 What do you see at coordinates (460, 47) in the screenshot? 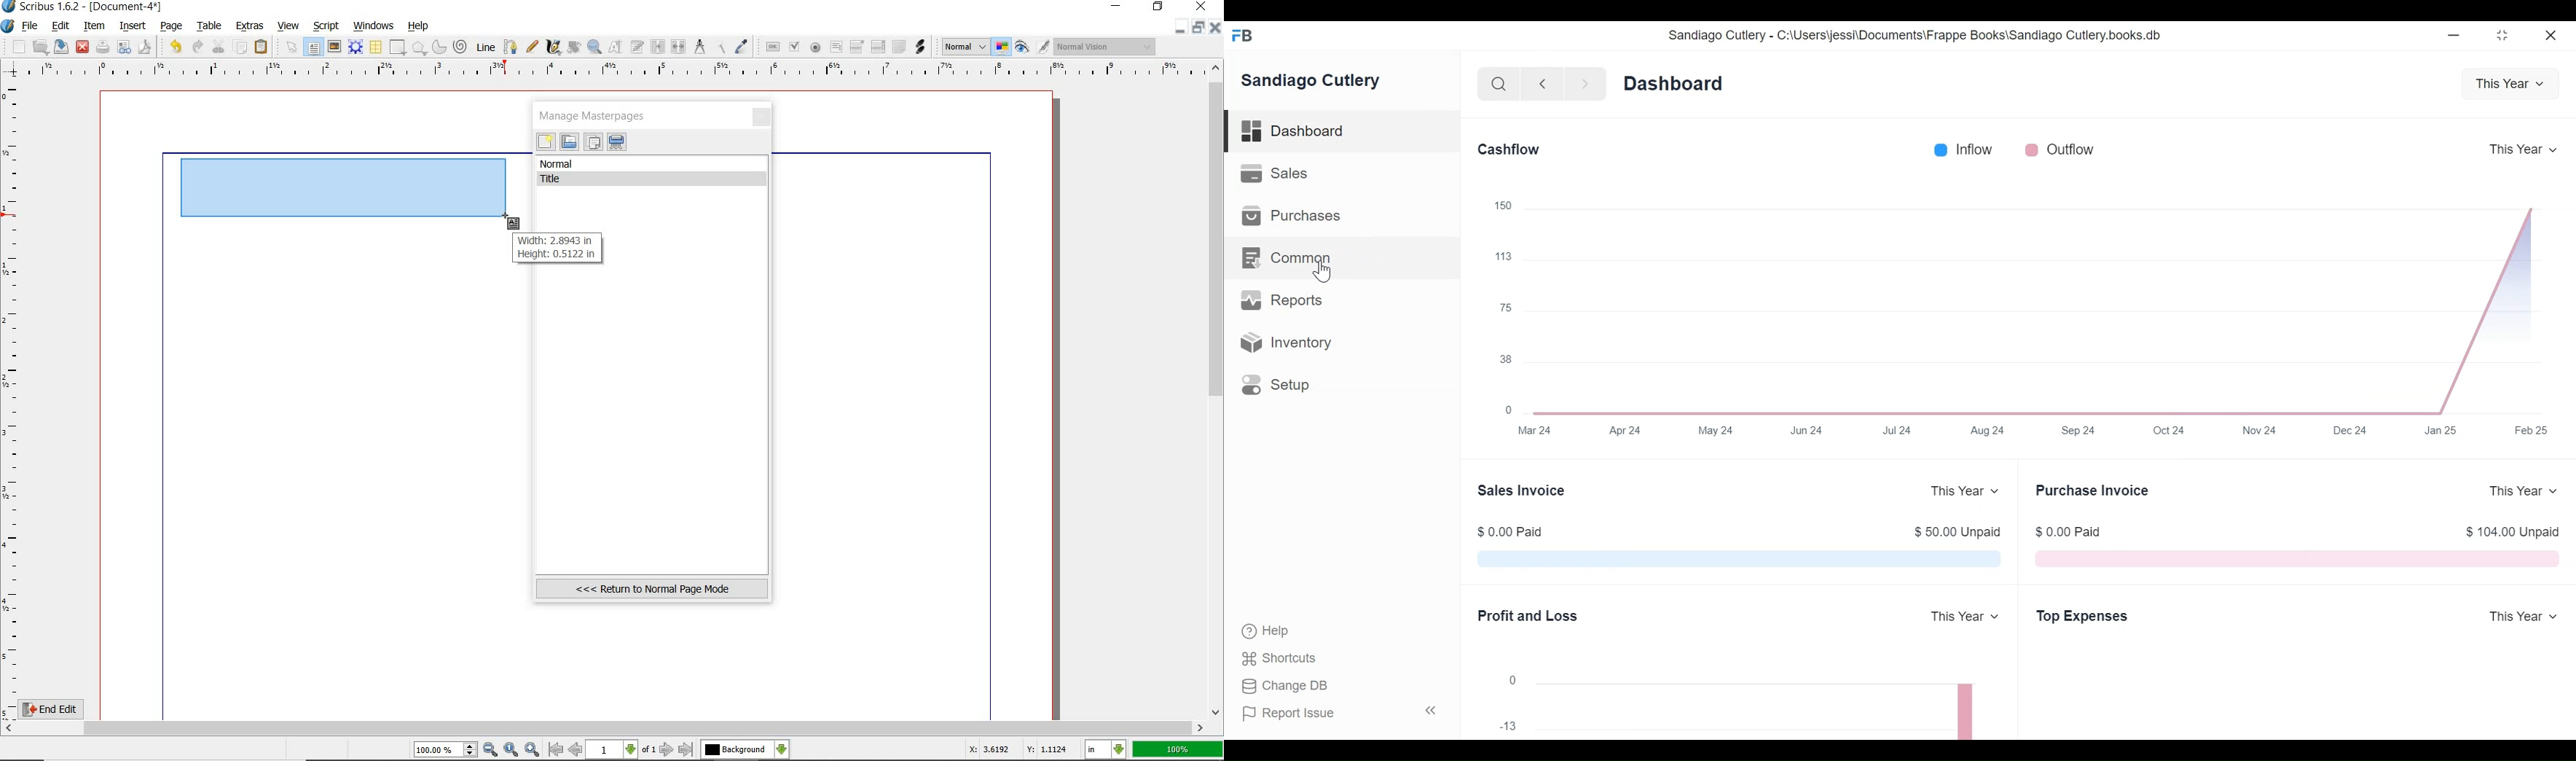
I see `spiral` at bounding box center [460, 47].